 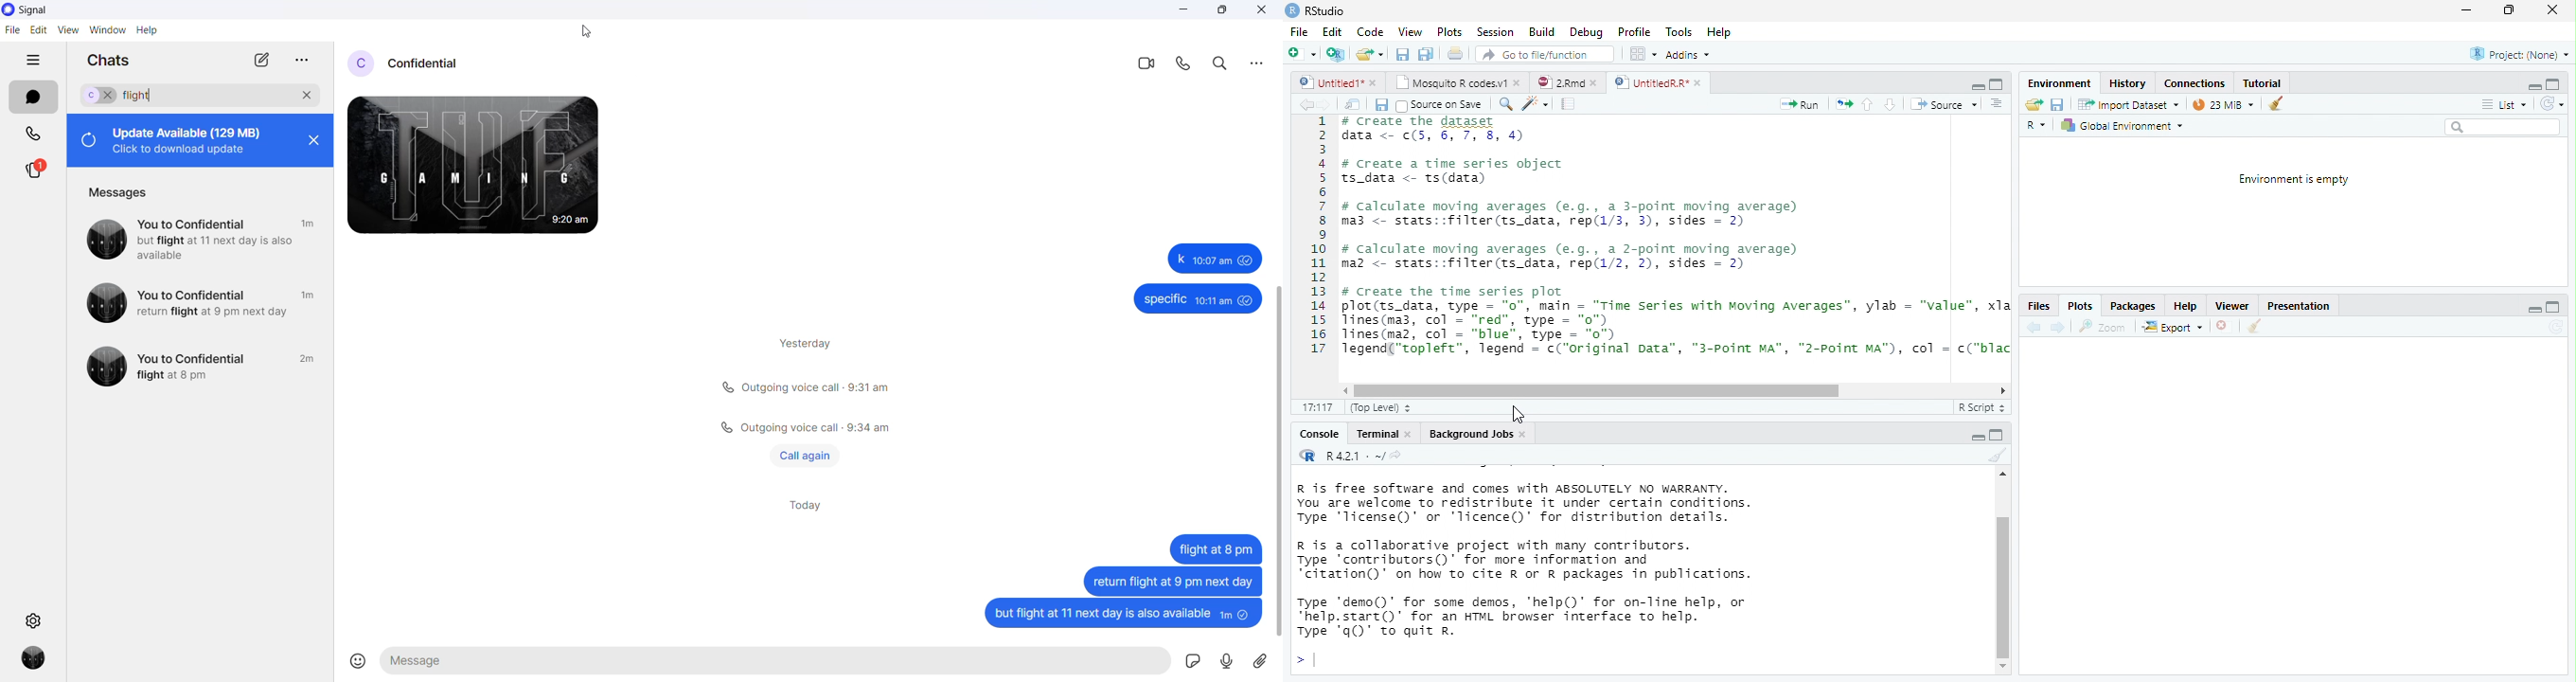 I want to click on vertical scrollbar, so click(x=2003, y=586).